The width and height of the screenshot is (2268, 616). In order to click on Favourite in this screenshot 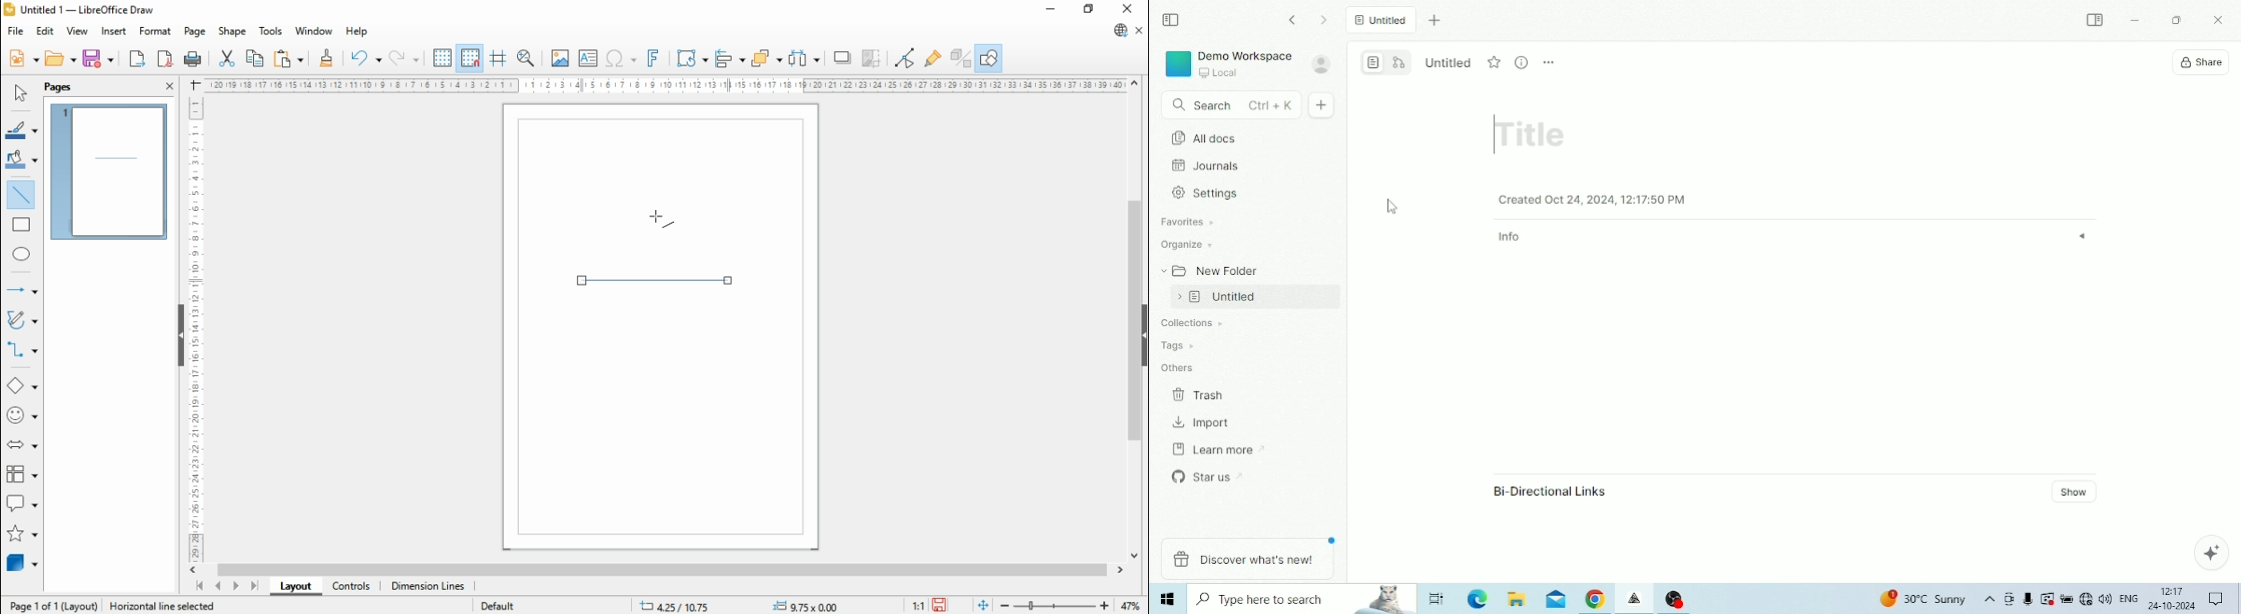, I will do `click(1495, 62)`.